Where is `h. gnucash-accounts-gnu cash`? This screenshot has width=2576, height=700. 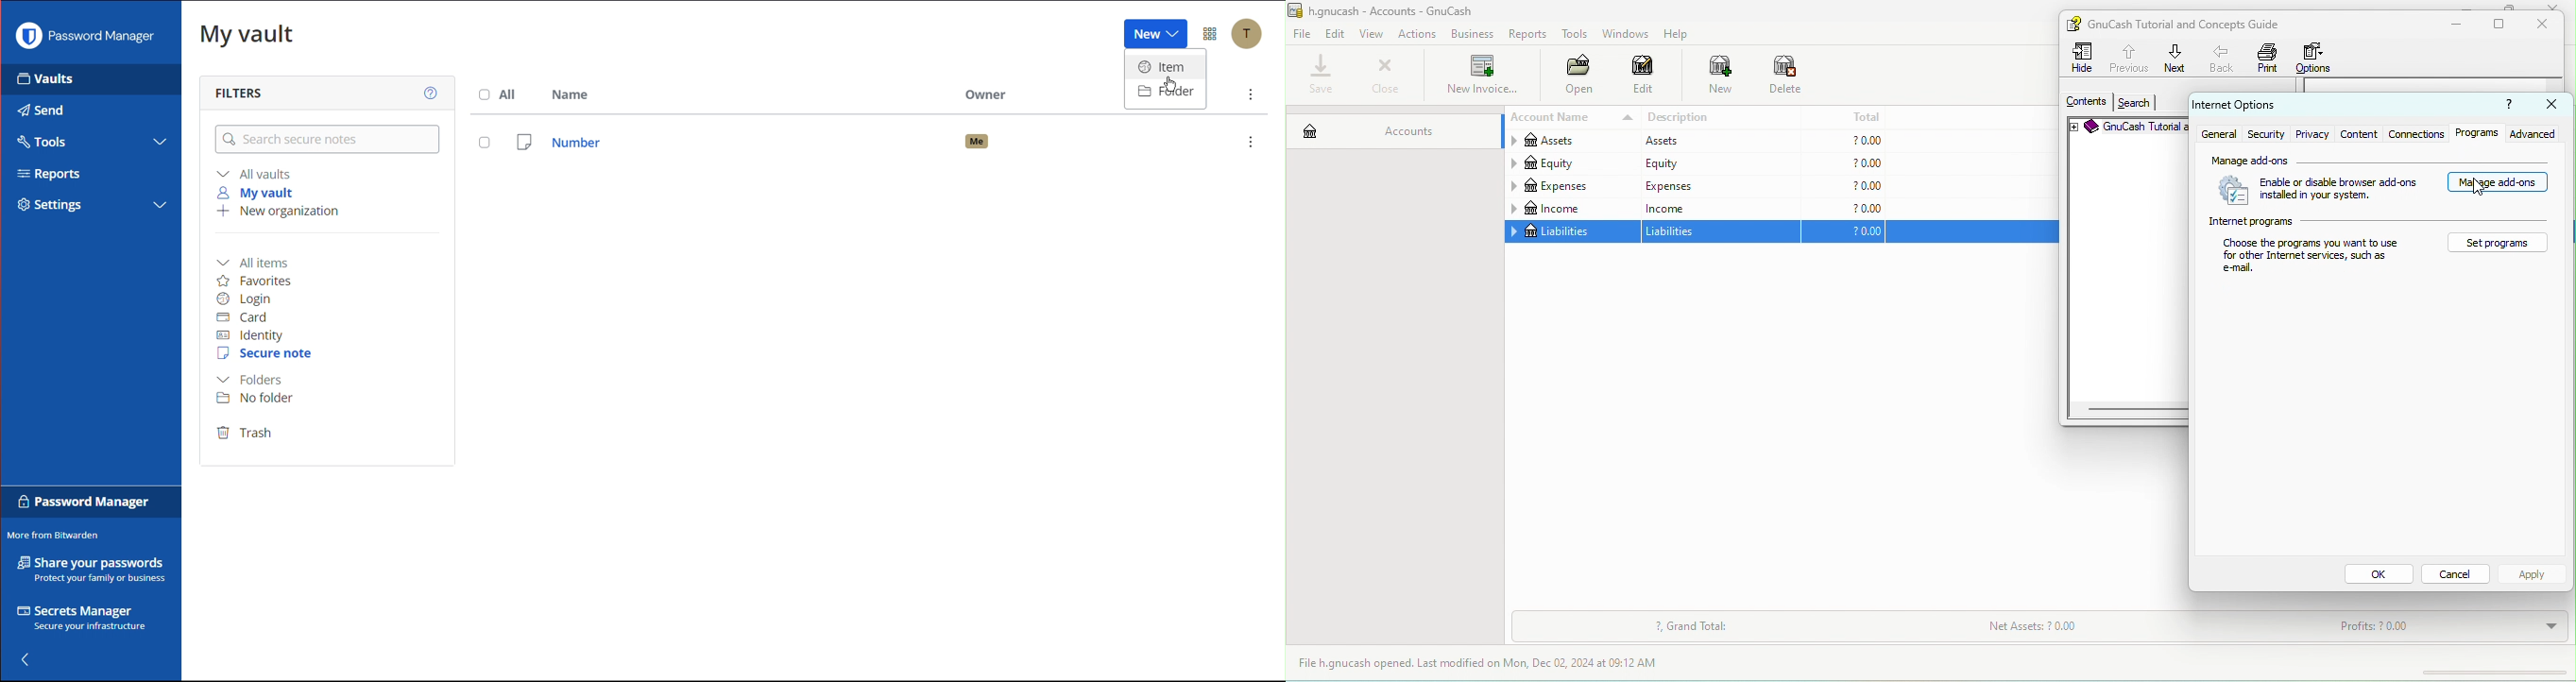 h. gnucash-accounts-gnu cash is located at coordinates (1404, 9).